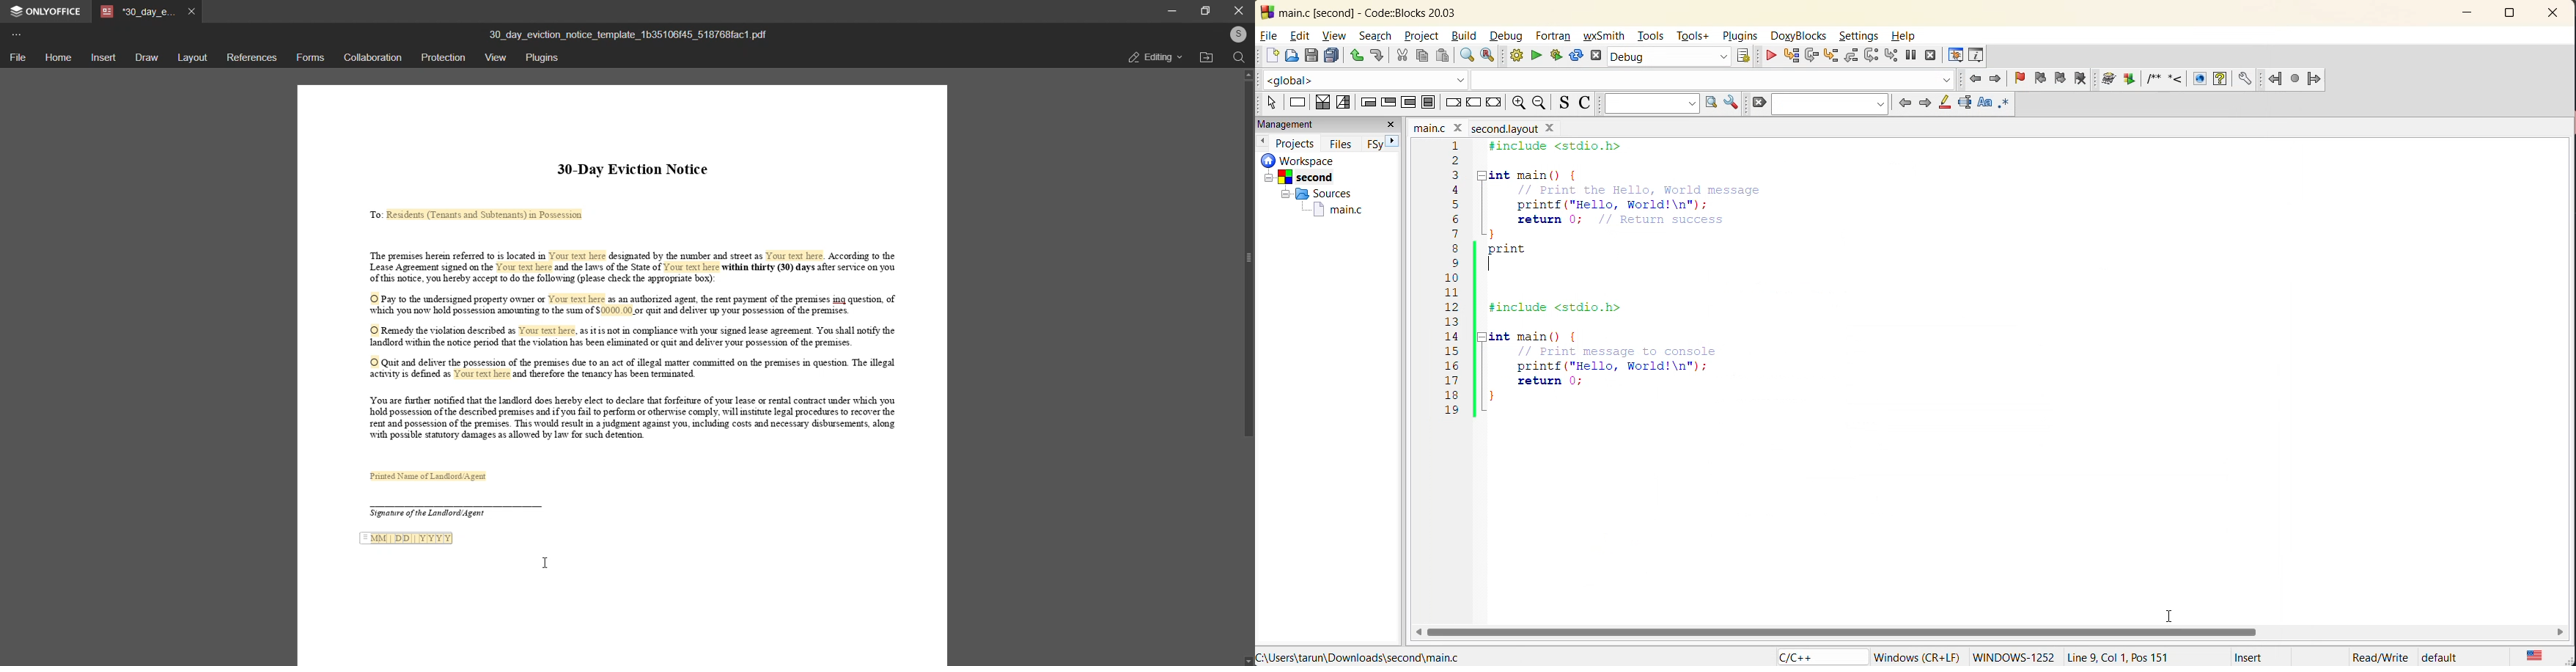  What do you see at coordinates (2275, 79) in the screenshot?
I see `jump backword` at bounding box center [2275, 79].